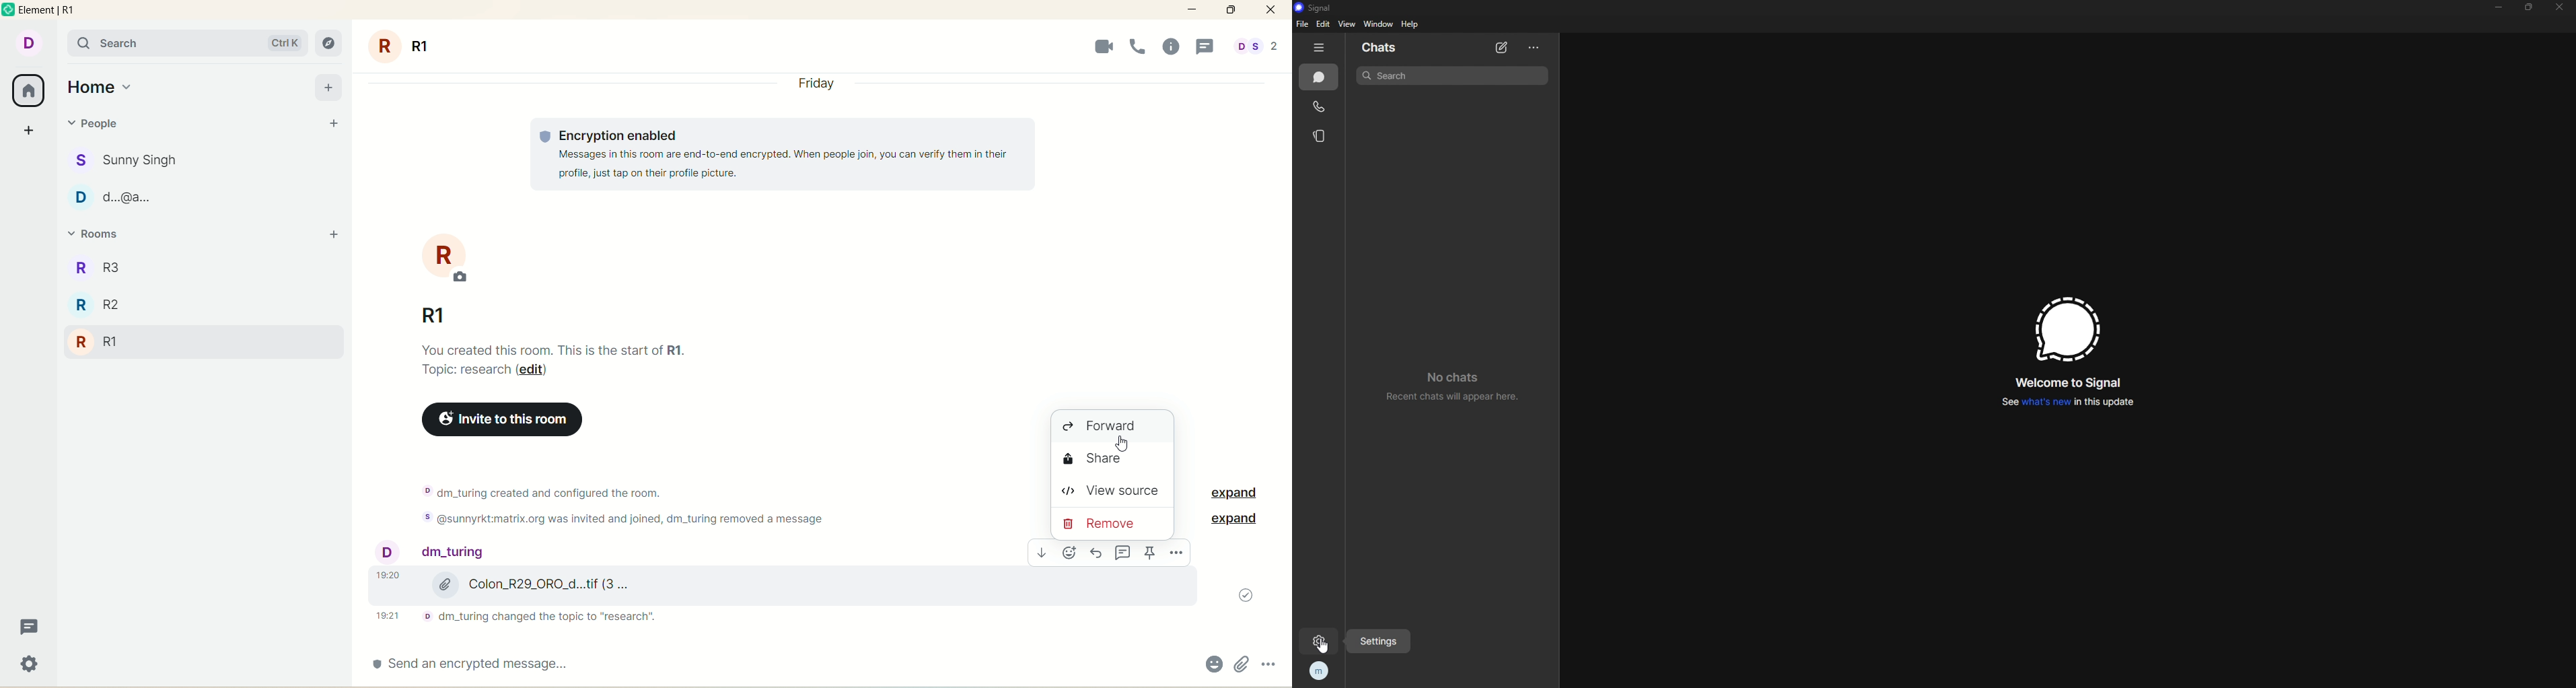 The image size is (2576, 700). What do you see at coordinates (1152, 550) in the screenshot?
I see `pin` at bounding box center [1152, 550].